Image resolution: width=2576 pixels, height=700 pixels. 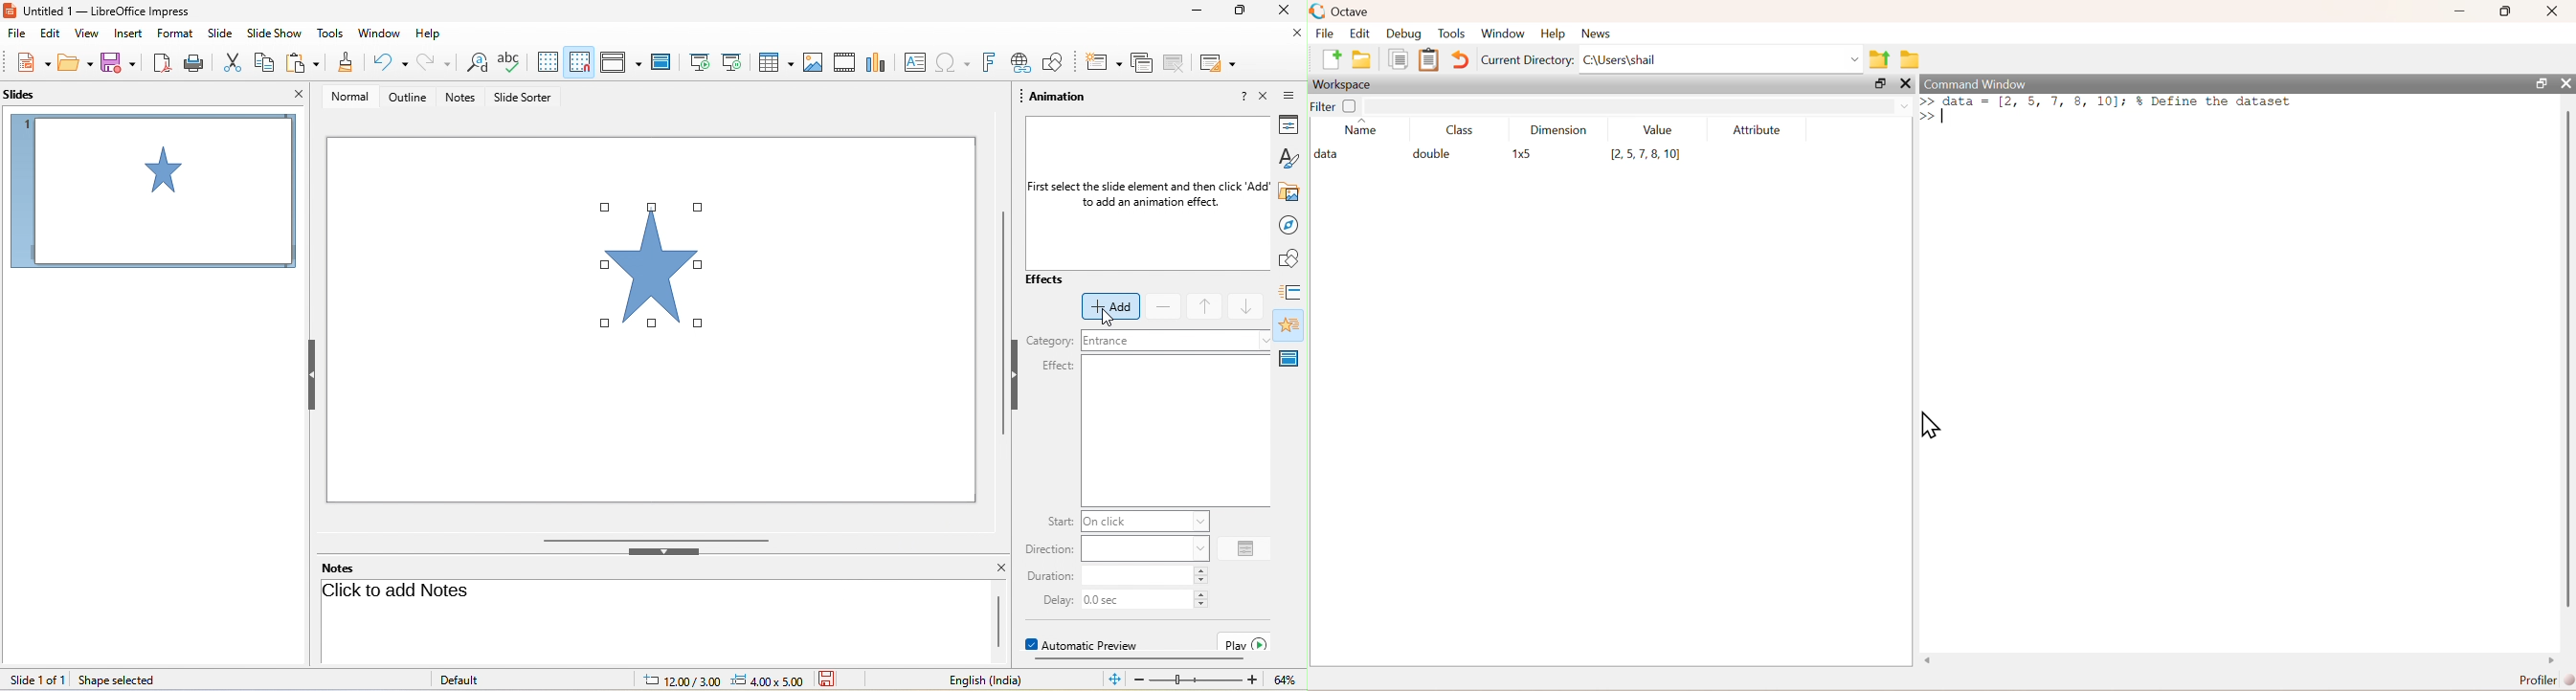 I want to click on window, so click(x=382, y=35).